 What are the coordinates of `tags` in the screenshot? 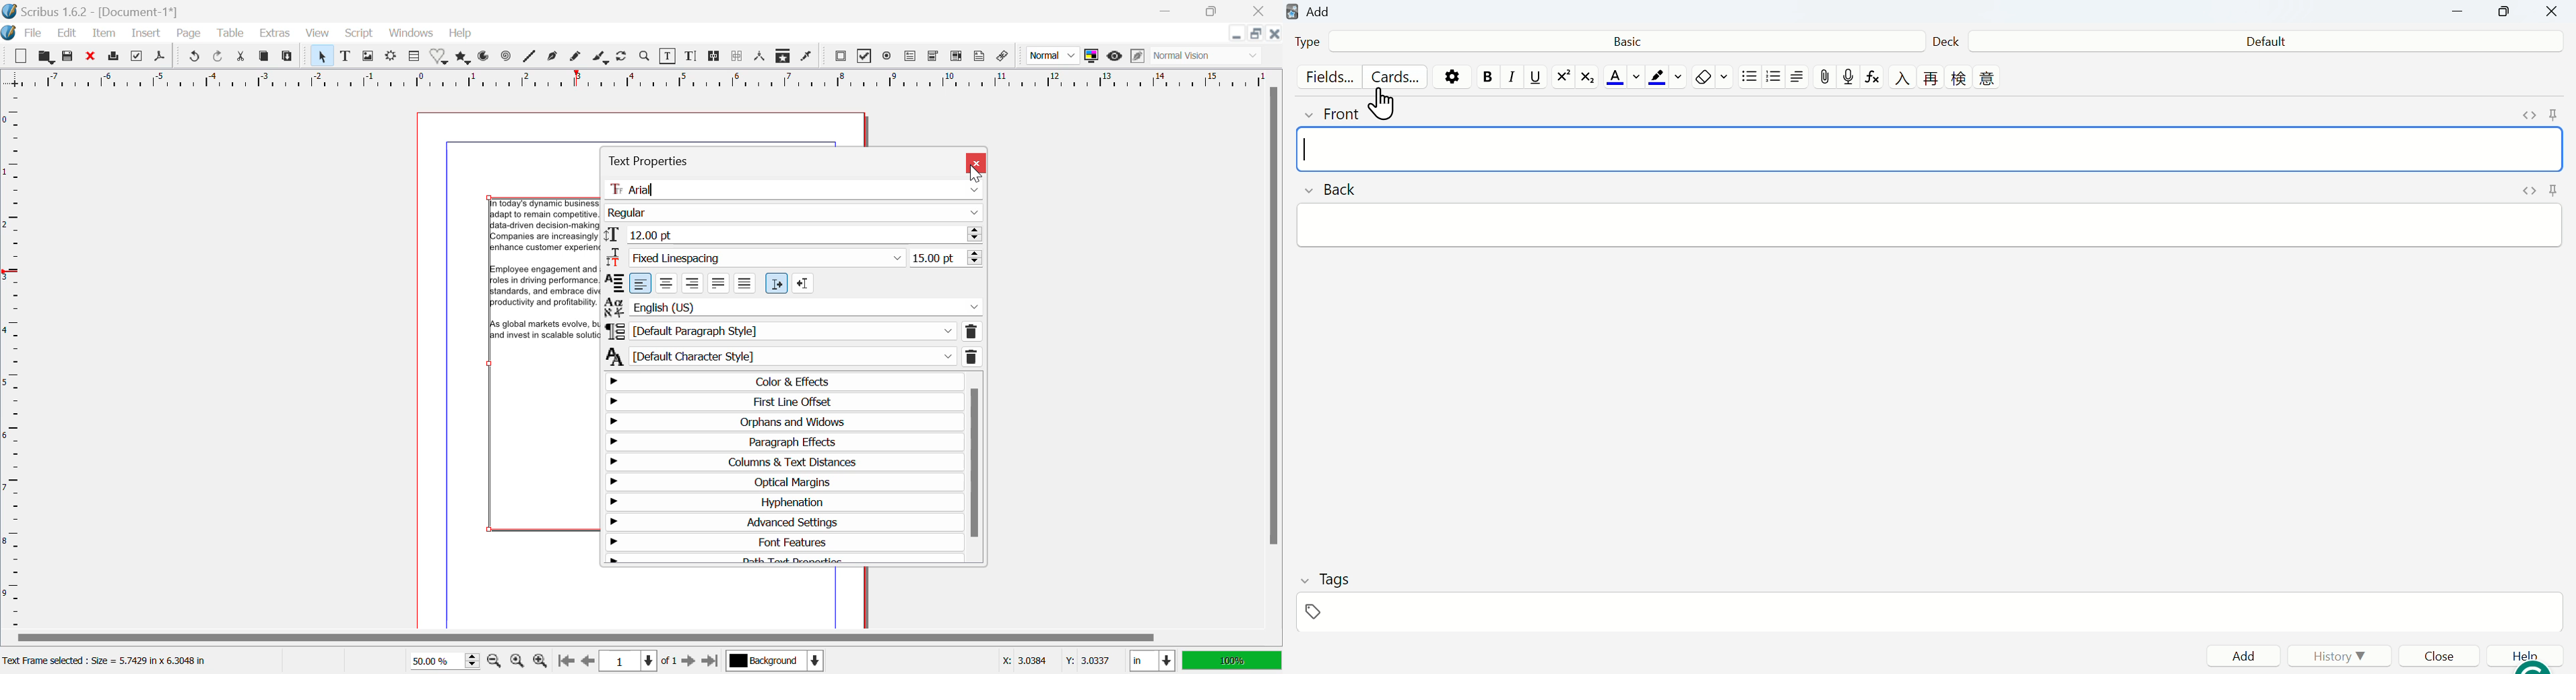 It's located at (1929, 613).